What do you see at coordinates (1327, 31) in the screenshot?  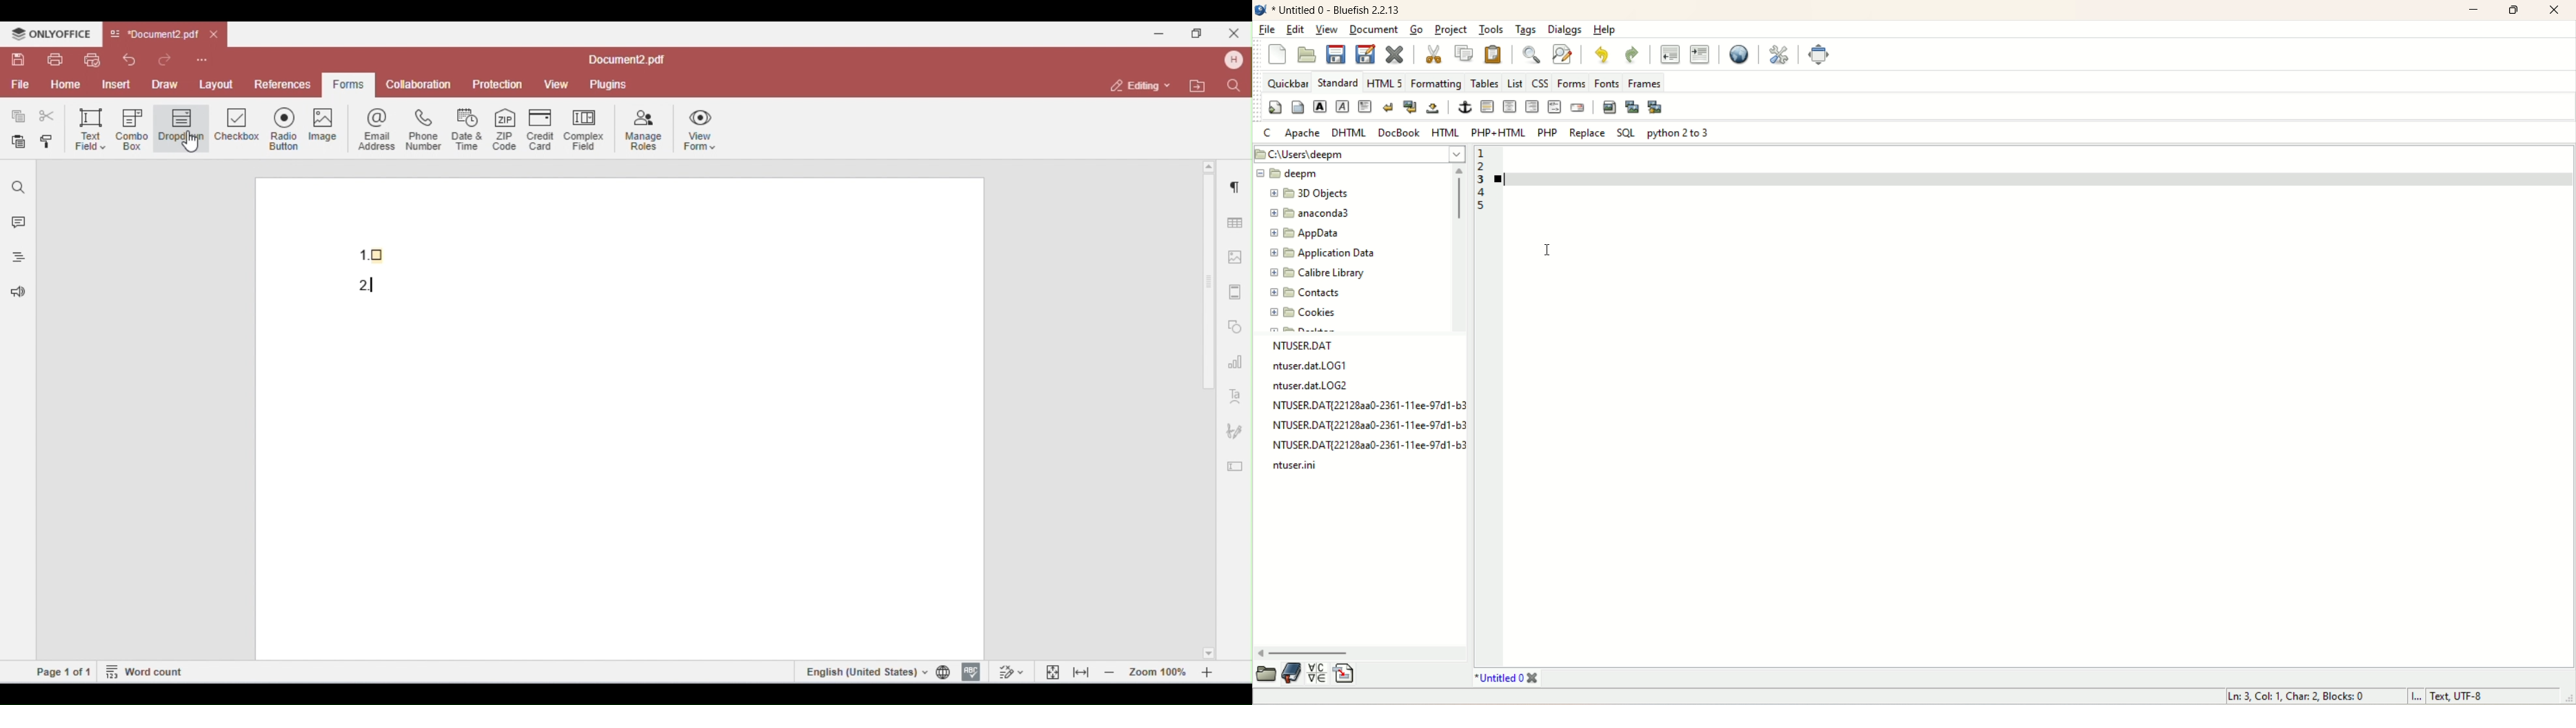 I see `view` at bounding box center [1327, 31].